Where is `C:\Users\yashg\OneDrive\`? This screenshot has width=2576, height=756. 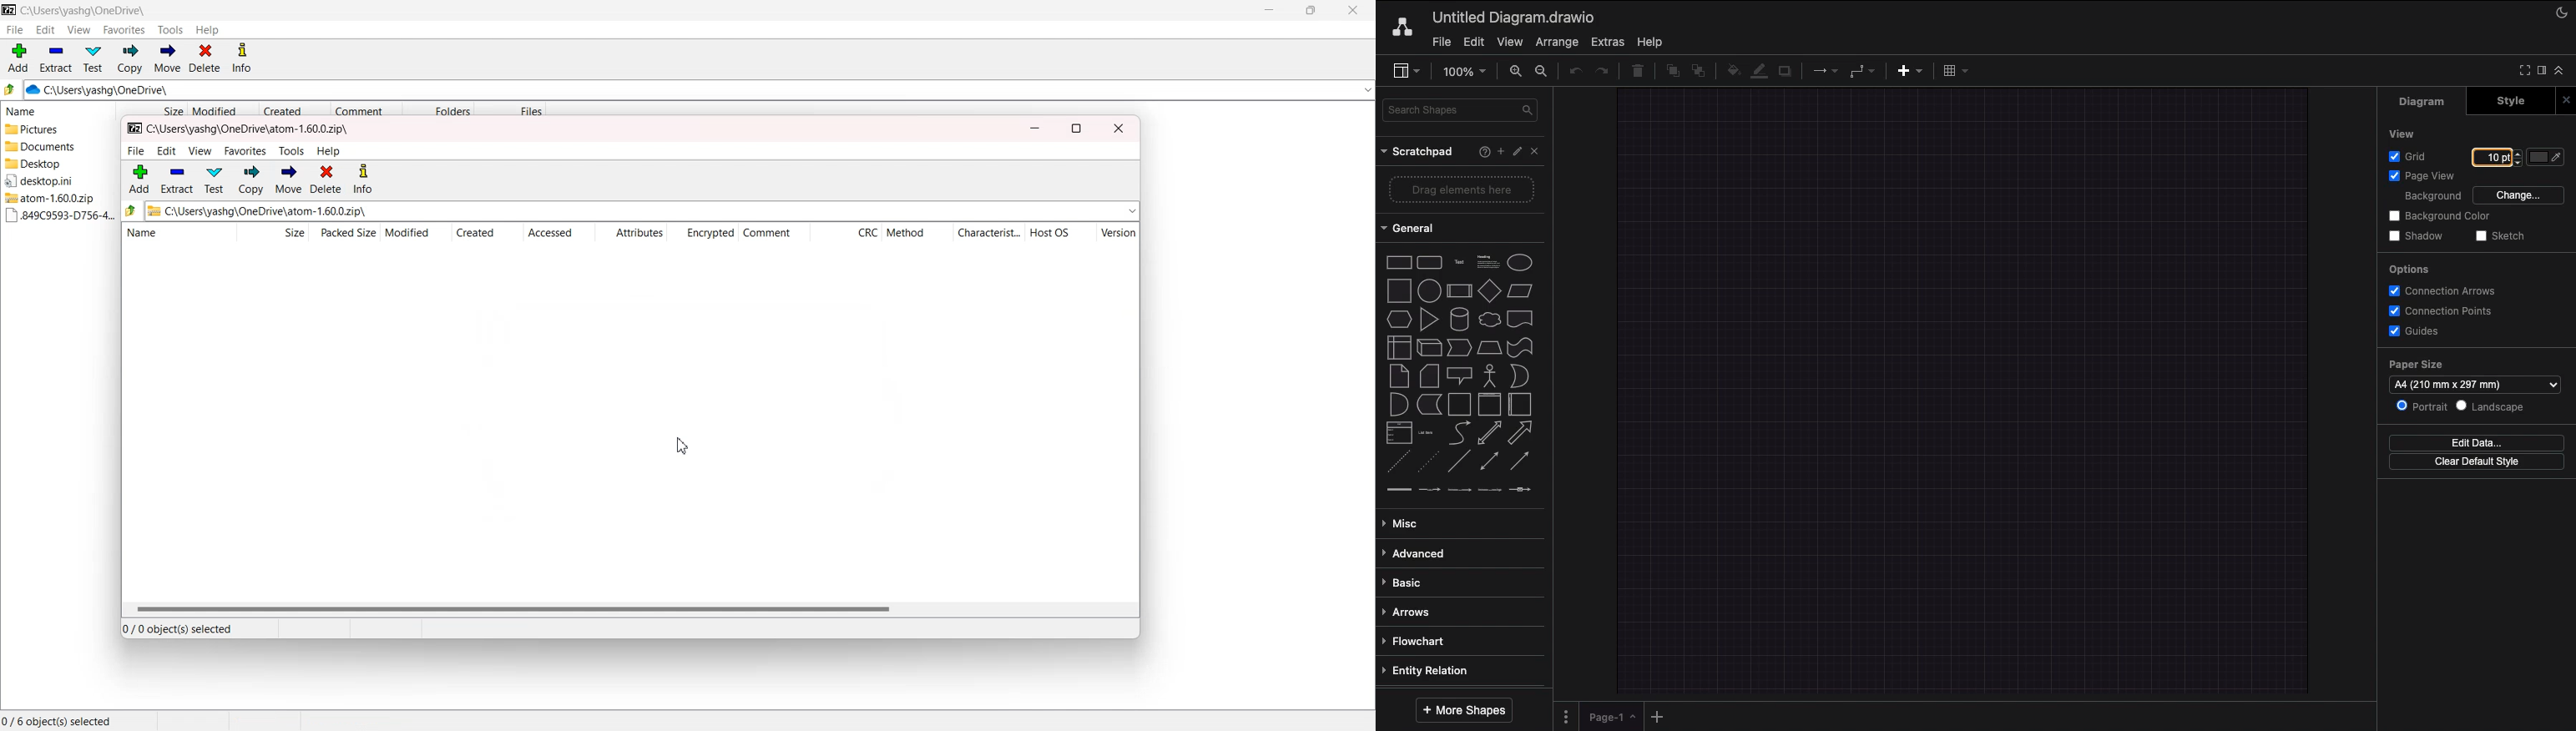 C:\Users\yashg\OneDrive\ is located at coordinates (118, 90).